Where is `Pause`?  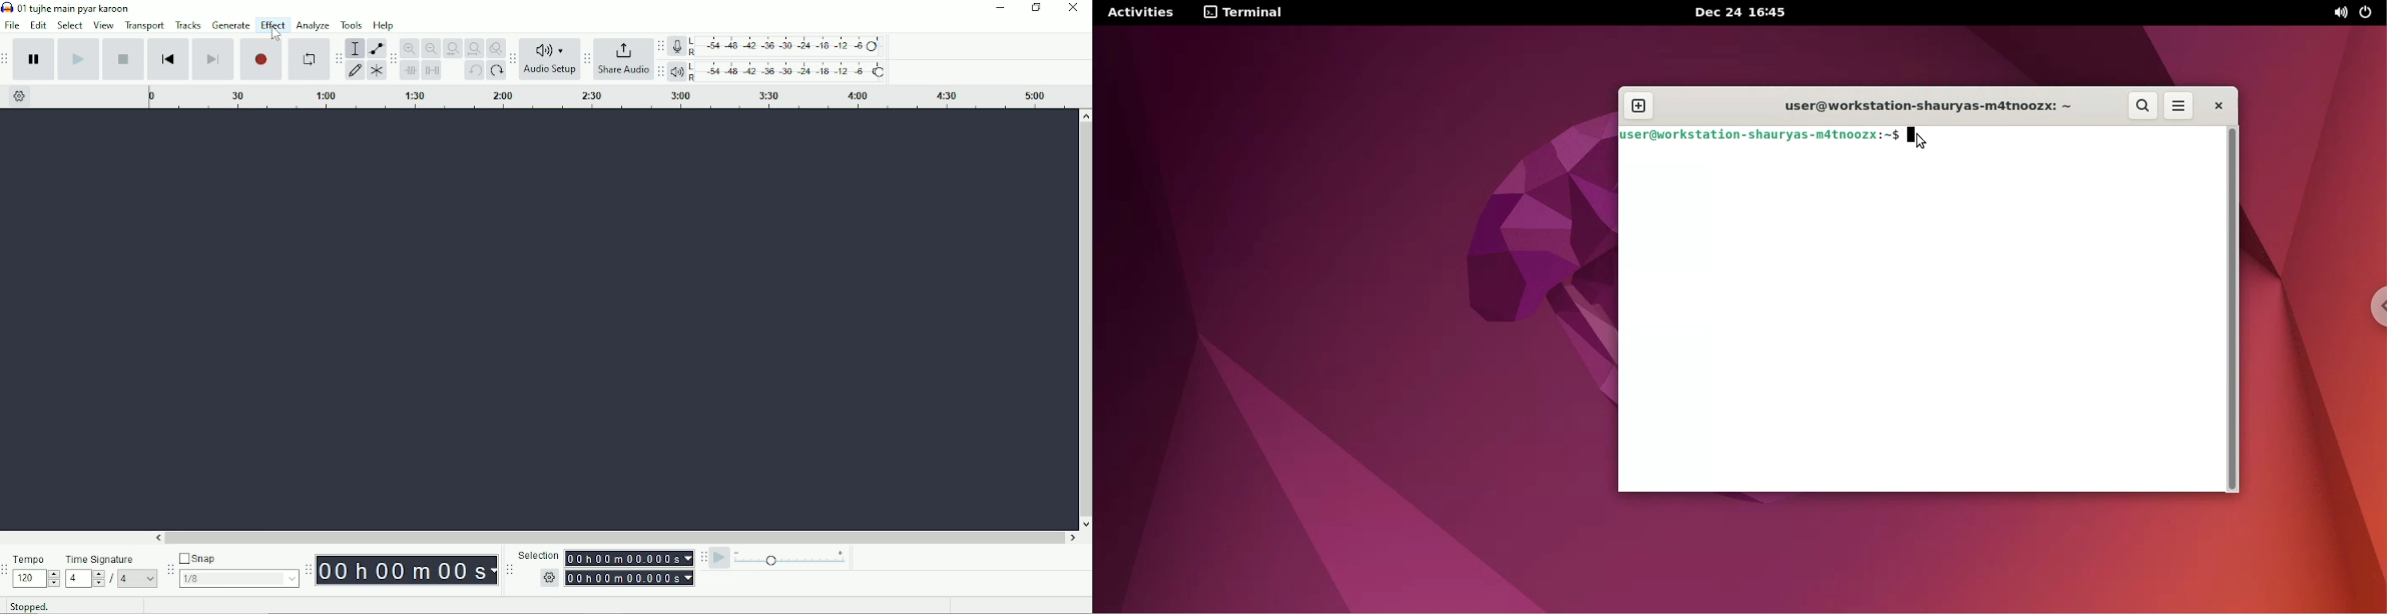
Pause is located at coordinates (34, 59).